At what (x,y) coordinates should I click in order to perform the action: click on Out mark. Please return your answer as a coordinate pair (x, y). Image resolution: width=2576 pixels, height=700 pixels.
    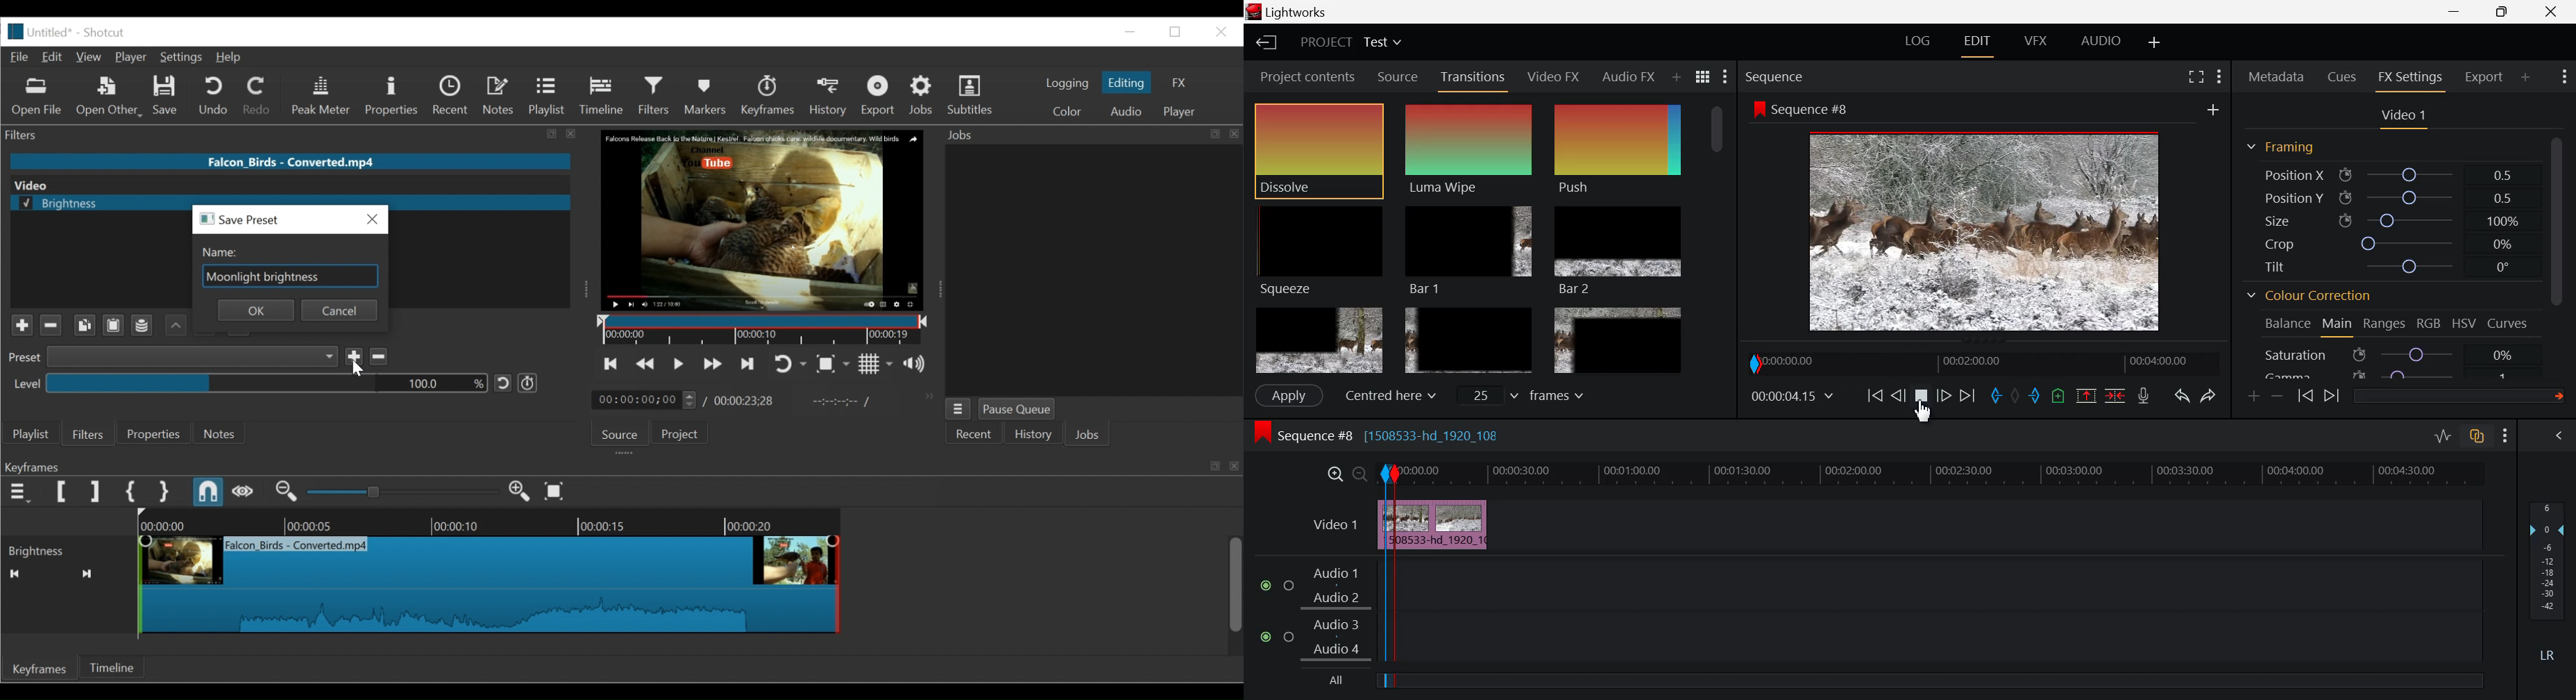
    Looking at the image, I should click on (2035, 397).